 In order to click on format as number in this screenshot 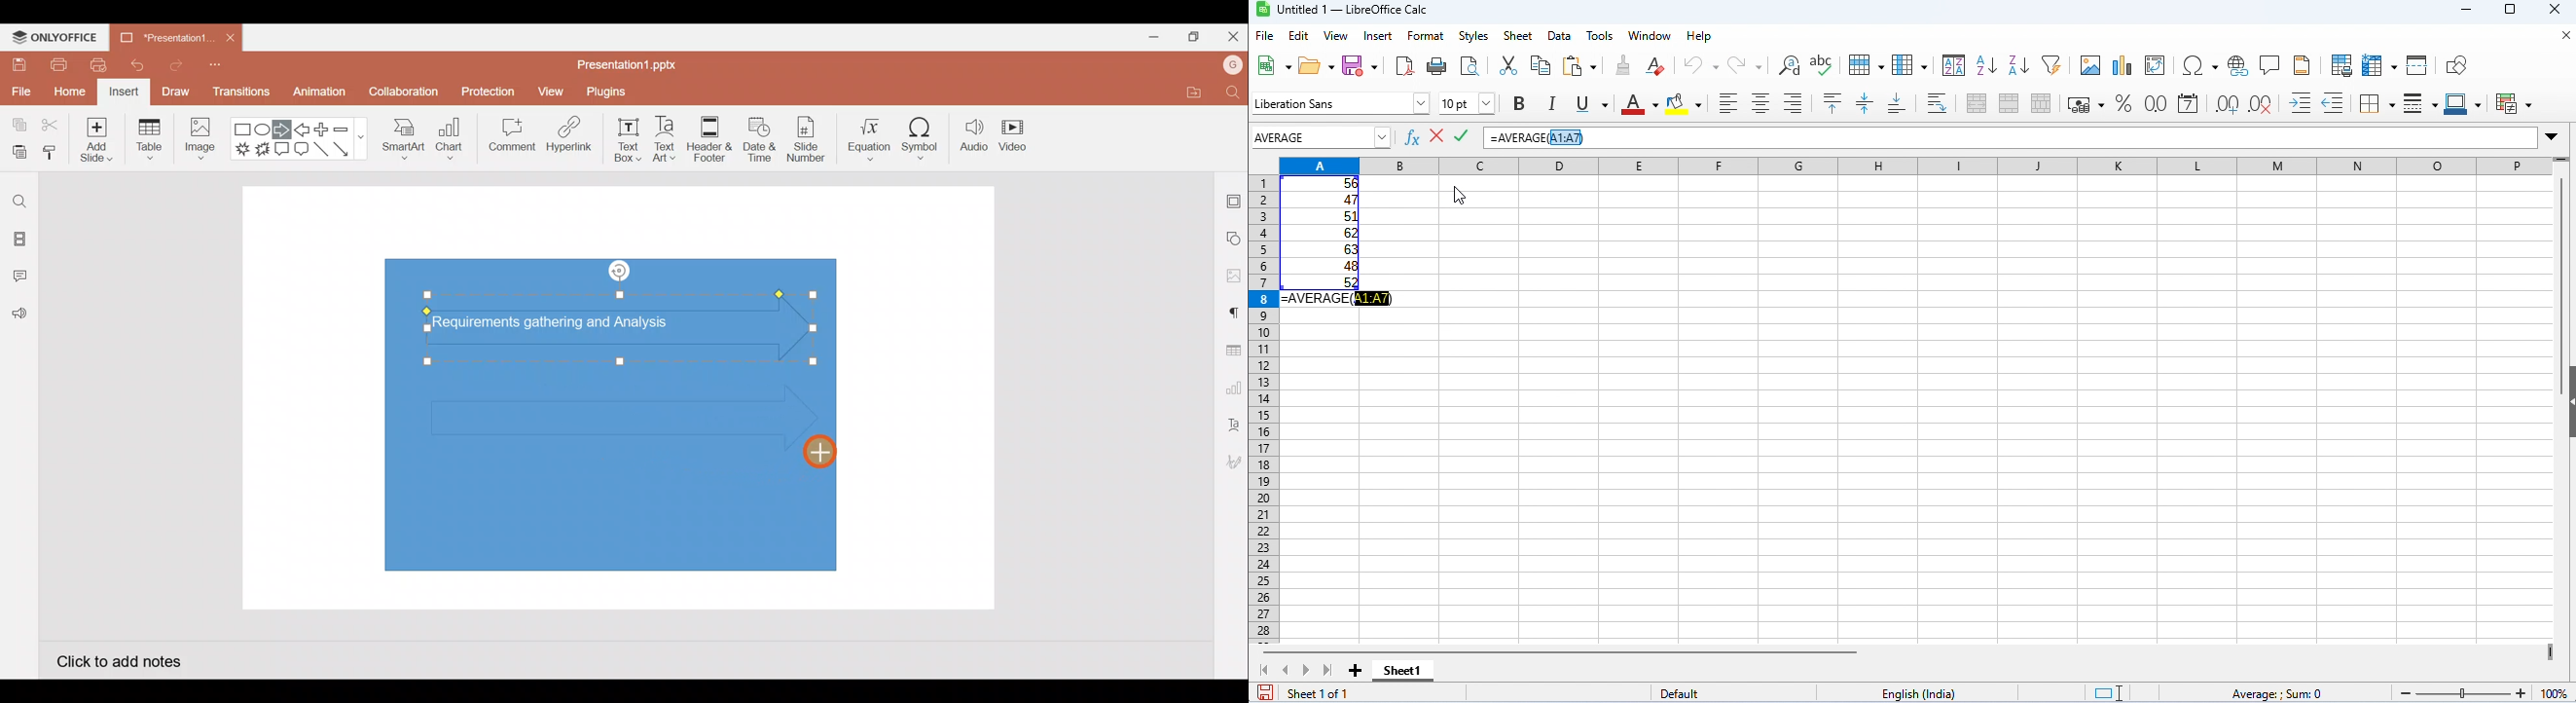, I will do `click(2154, 103)`.